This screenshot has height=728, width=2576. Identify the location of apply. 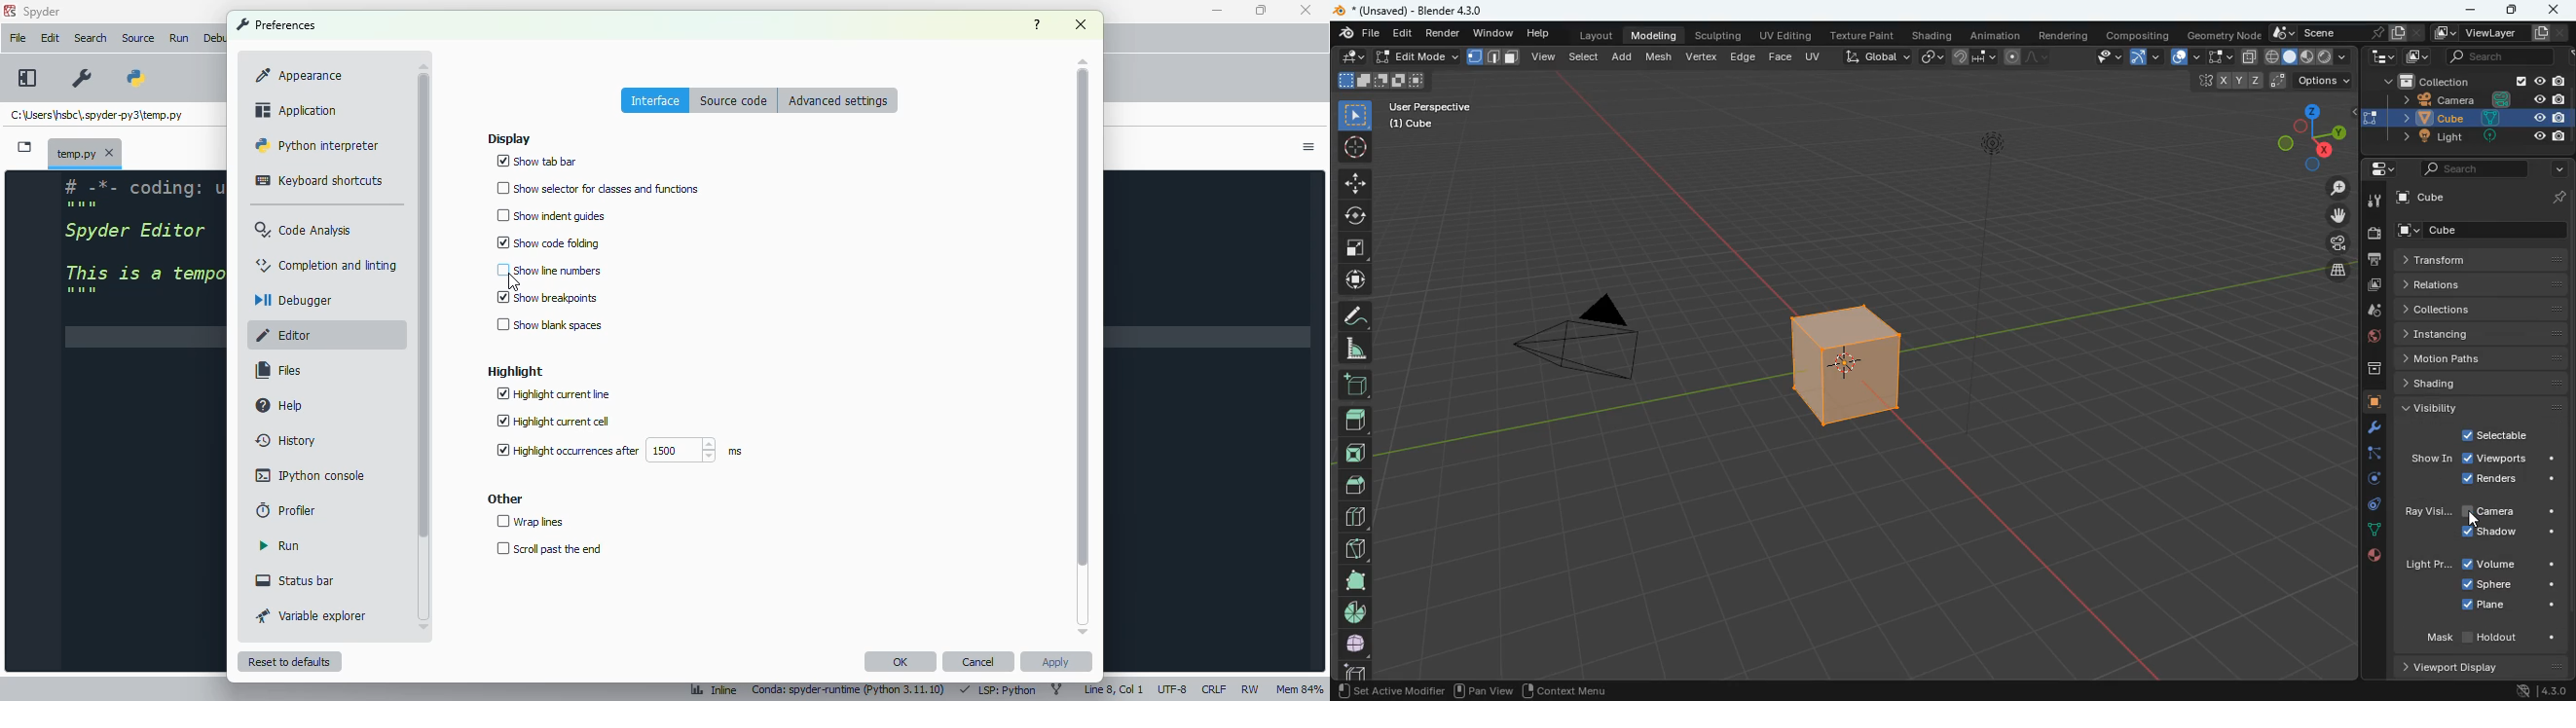
(1057, 661).